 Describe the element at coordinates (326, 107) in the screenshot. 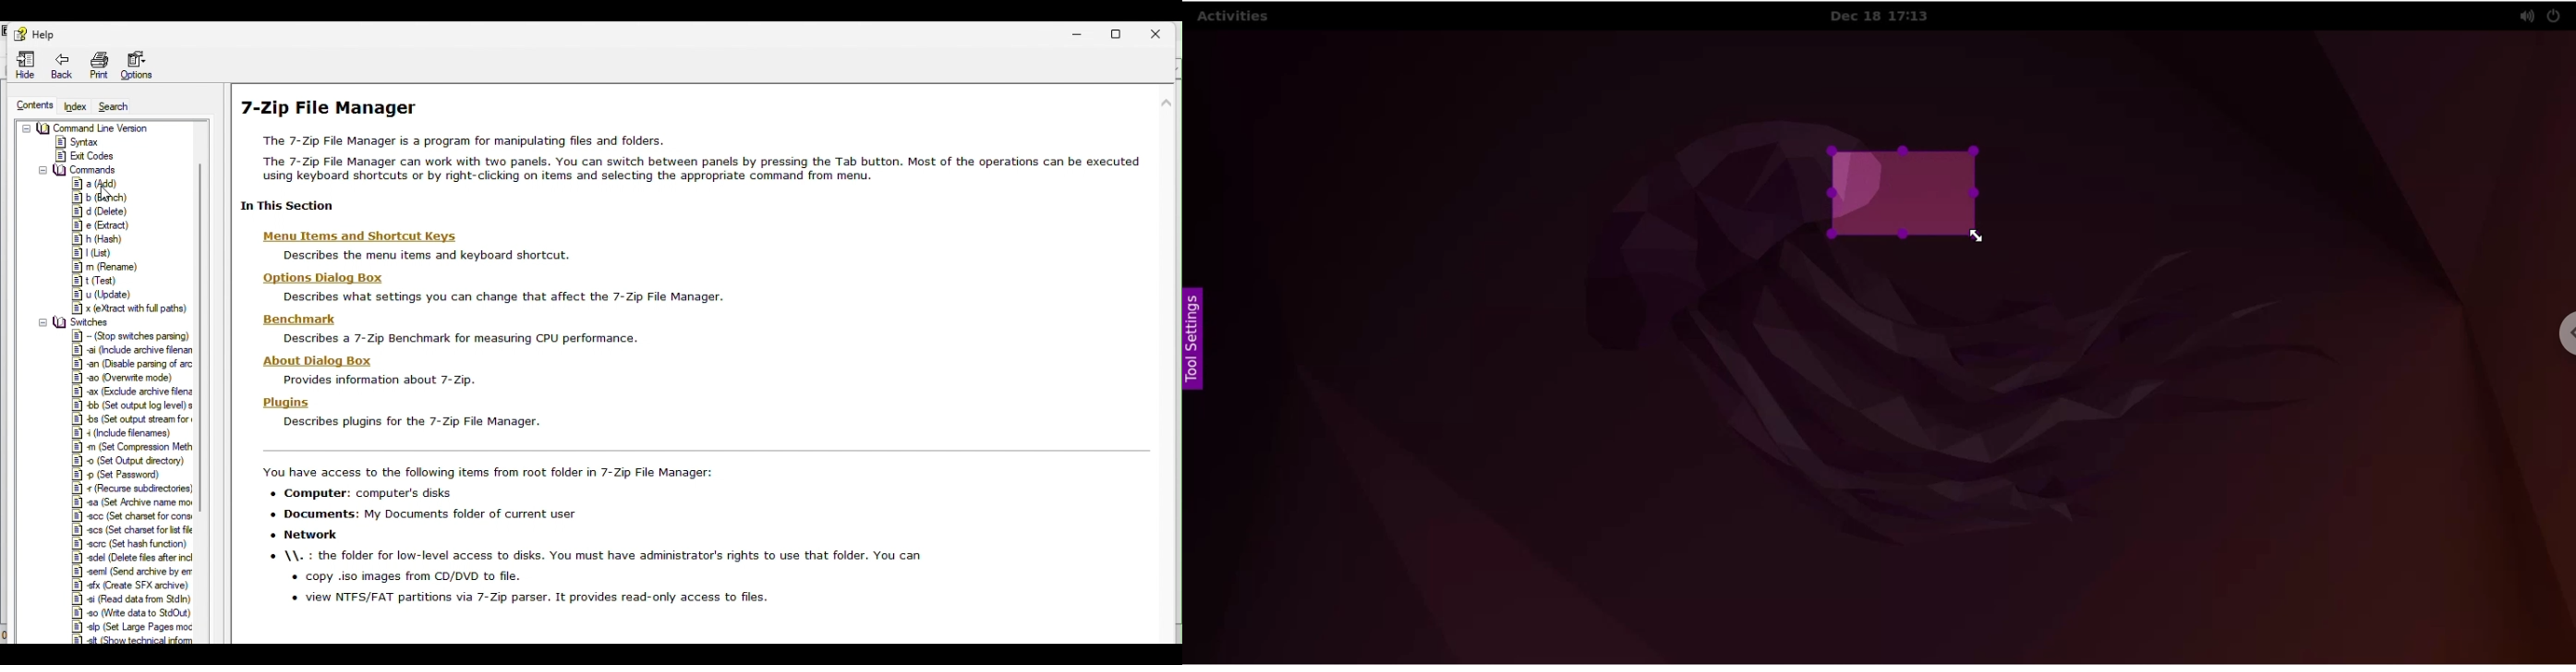

I see `7-Zip File Manager` at that location.